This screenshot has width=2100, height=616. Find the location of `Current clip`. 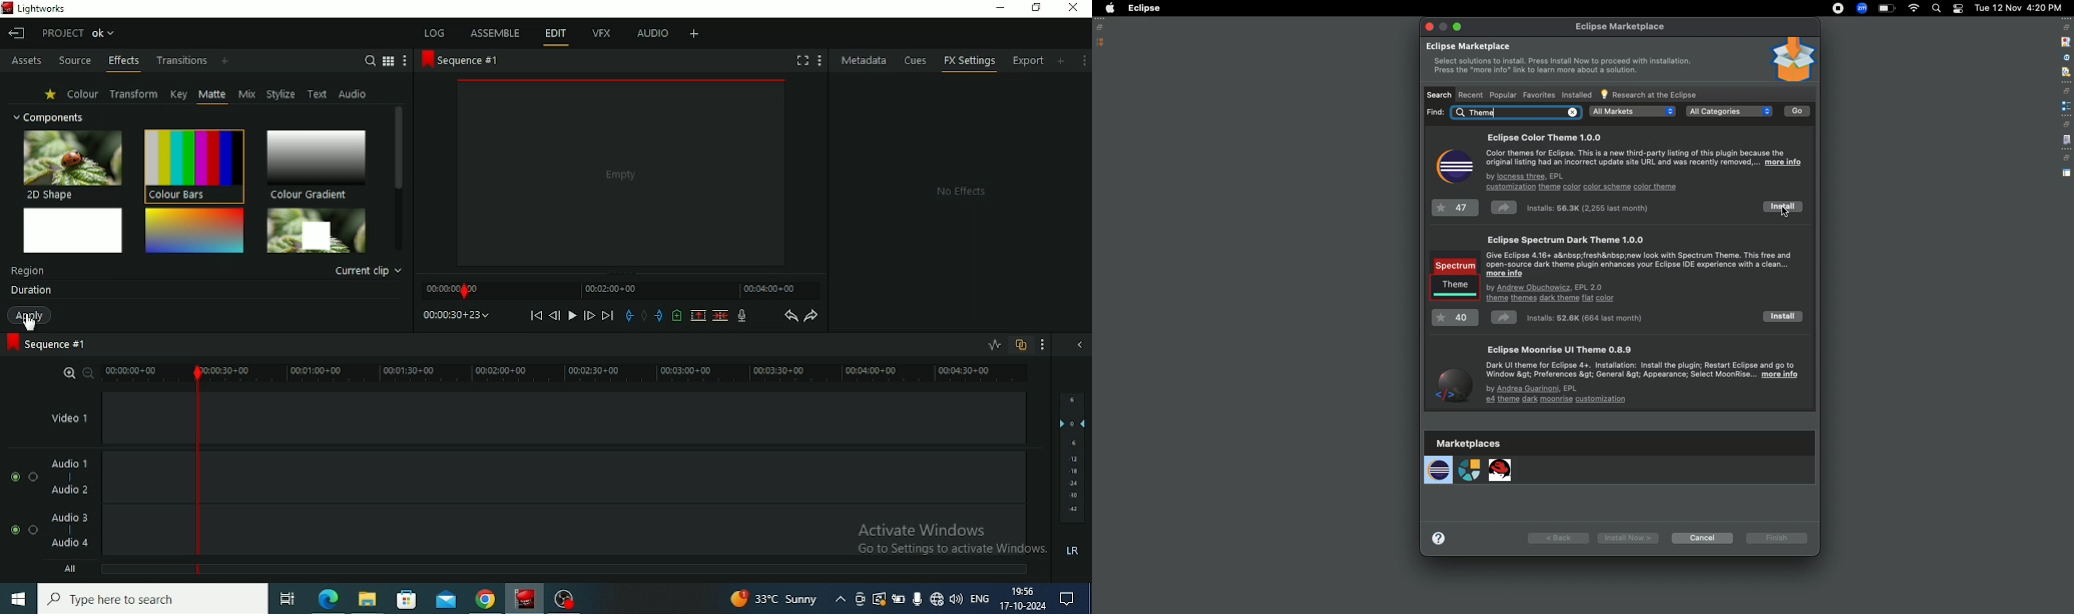

Current clip is located at coordinates (369, 271).